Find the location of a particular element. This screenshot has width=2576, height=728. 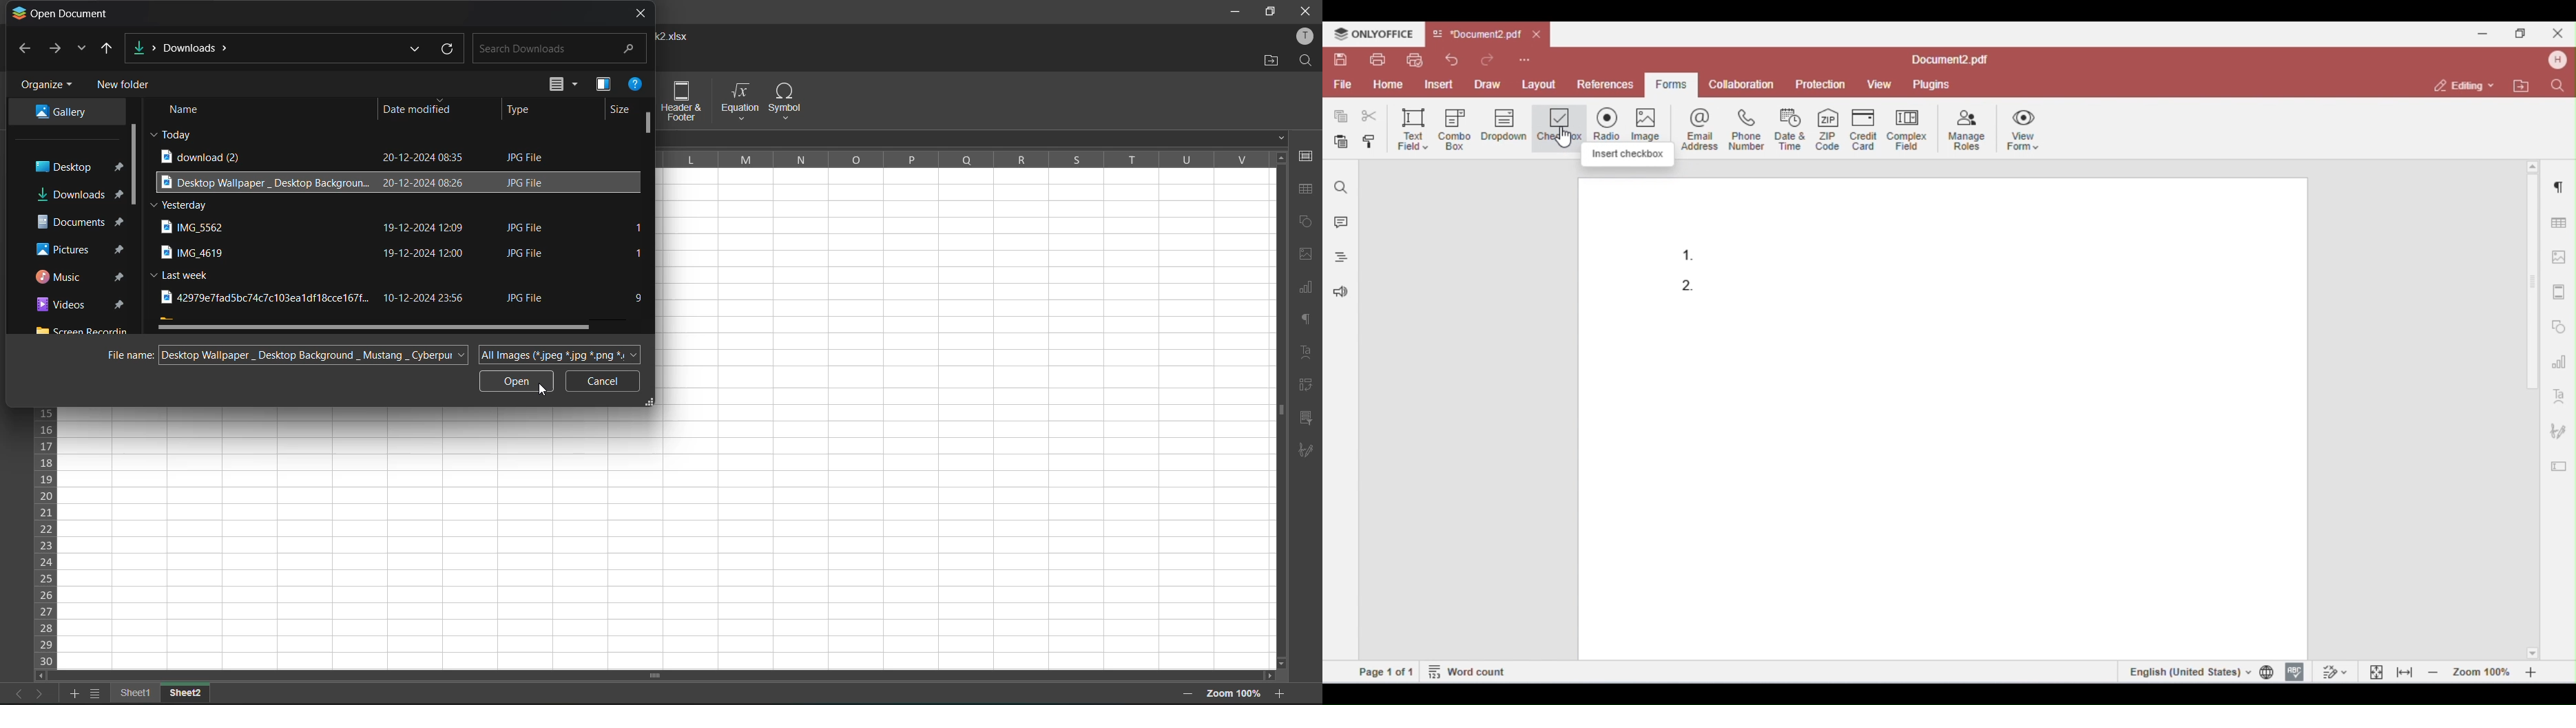

cursor is located at coordinates (542, 392).